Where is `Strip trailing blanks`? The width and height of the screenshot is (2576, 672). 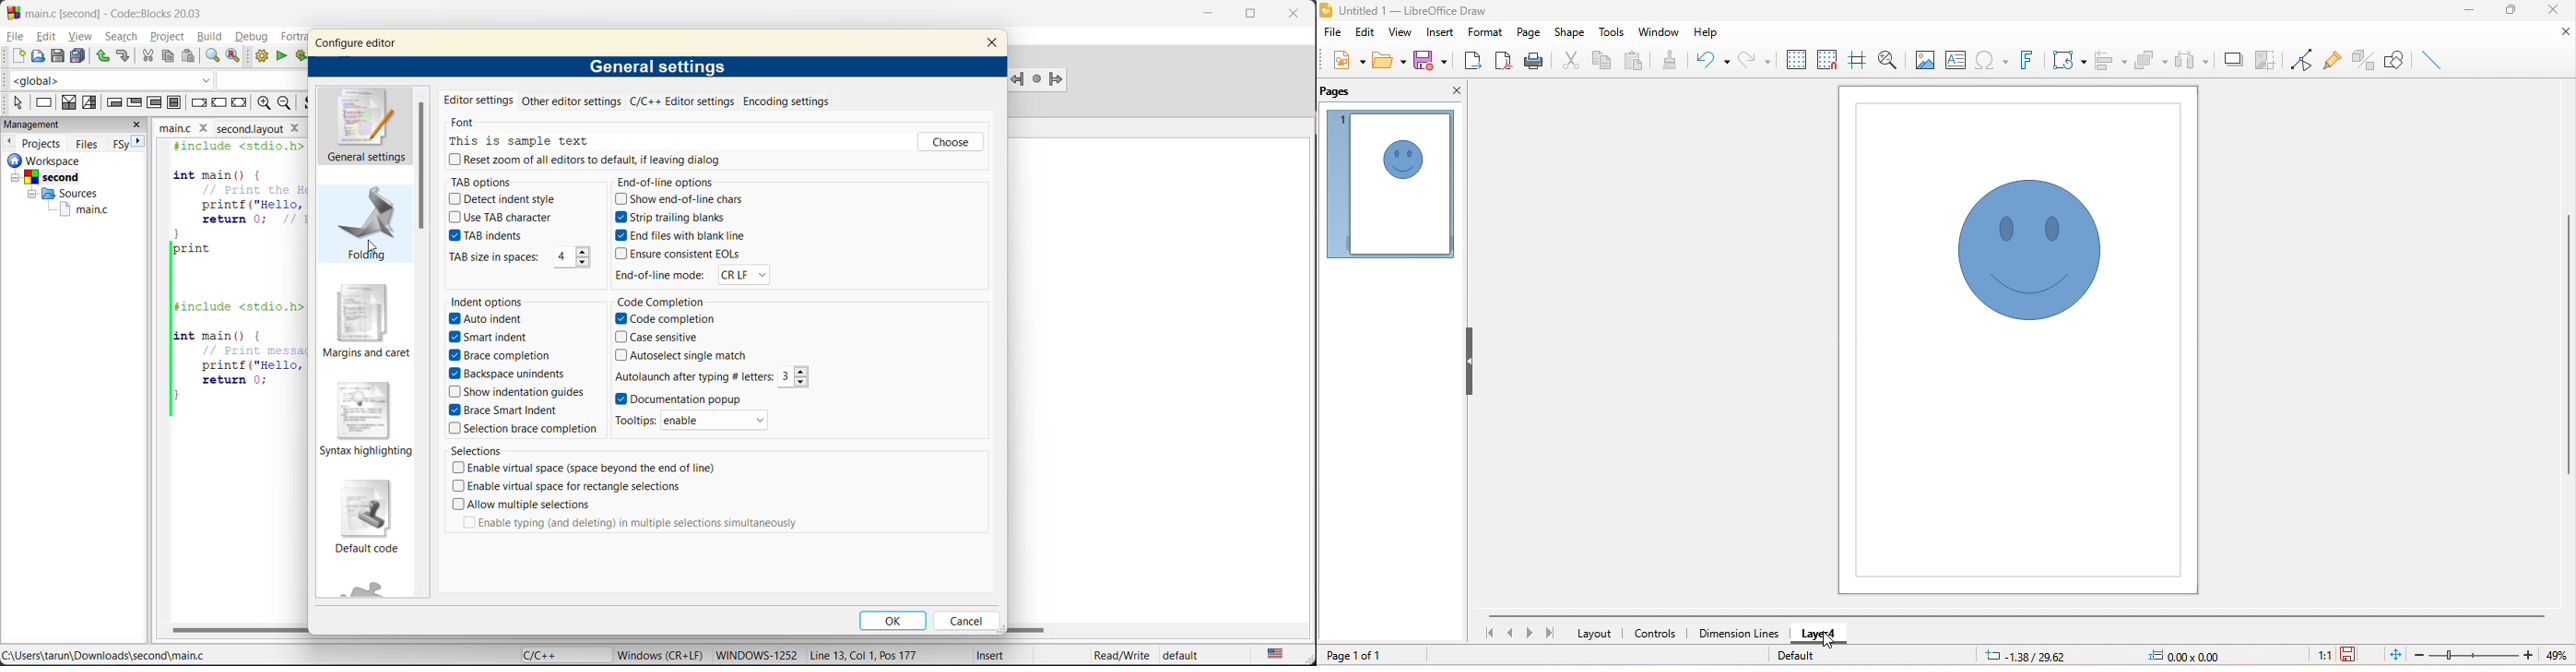 Strip trailing blanks is located at coordinates (674, 218).